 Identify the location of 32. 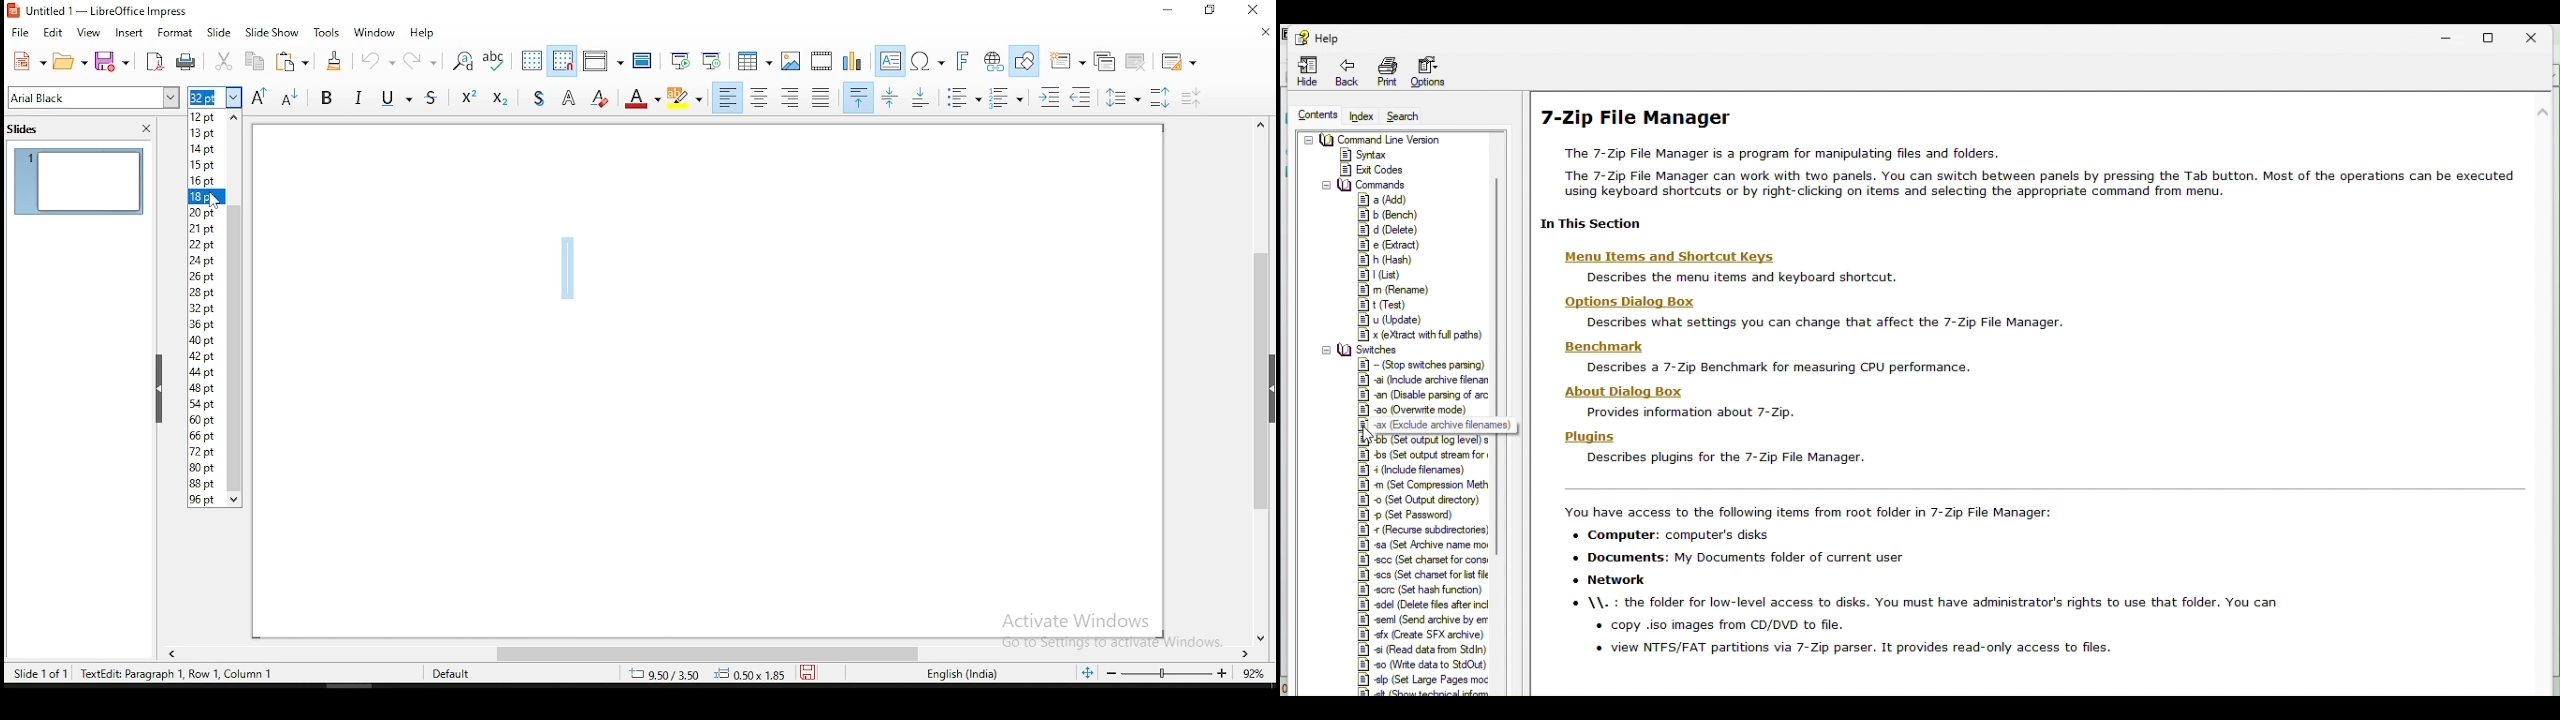
(205, 307).